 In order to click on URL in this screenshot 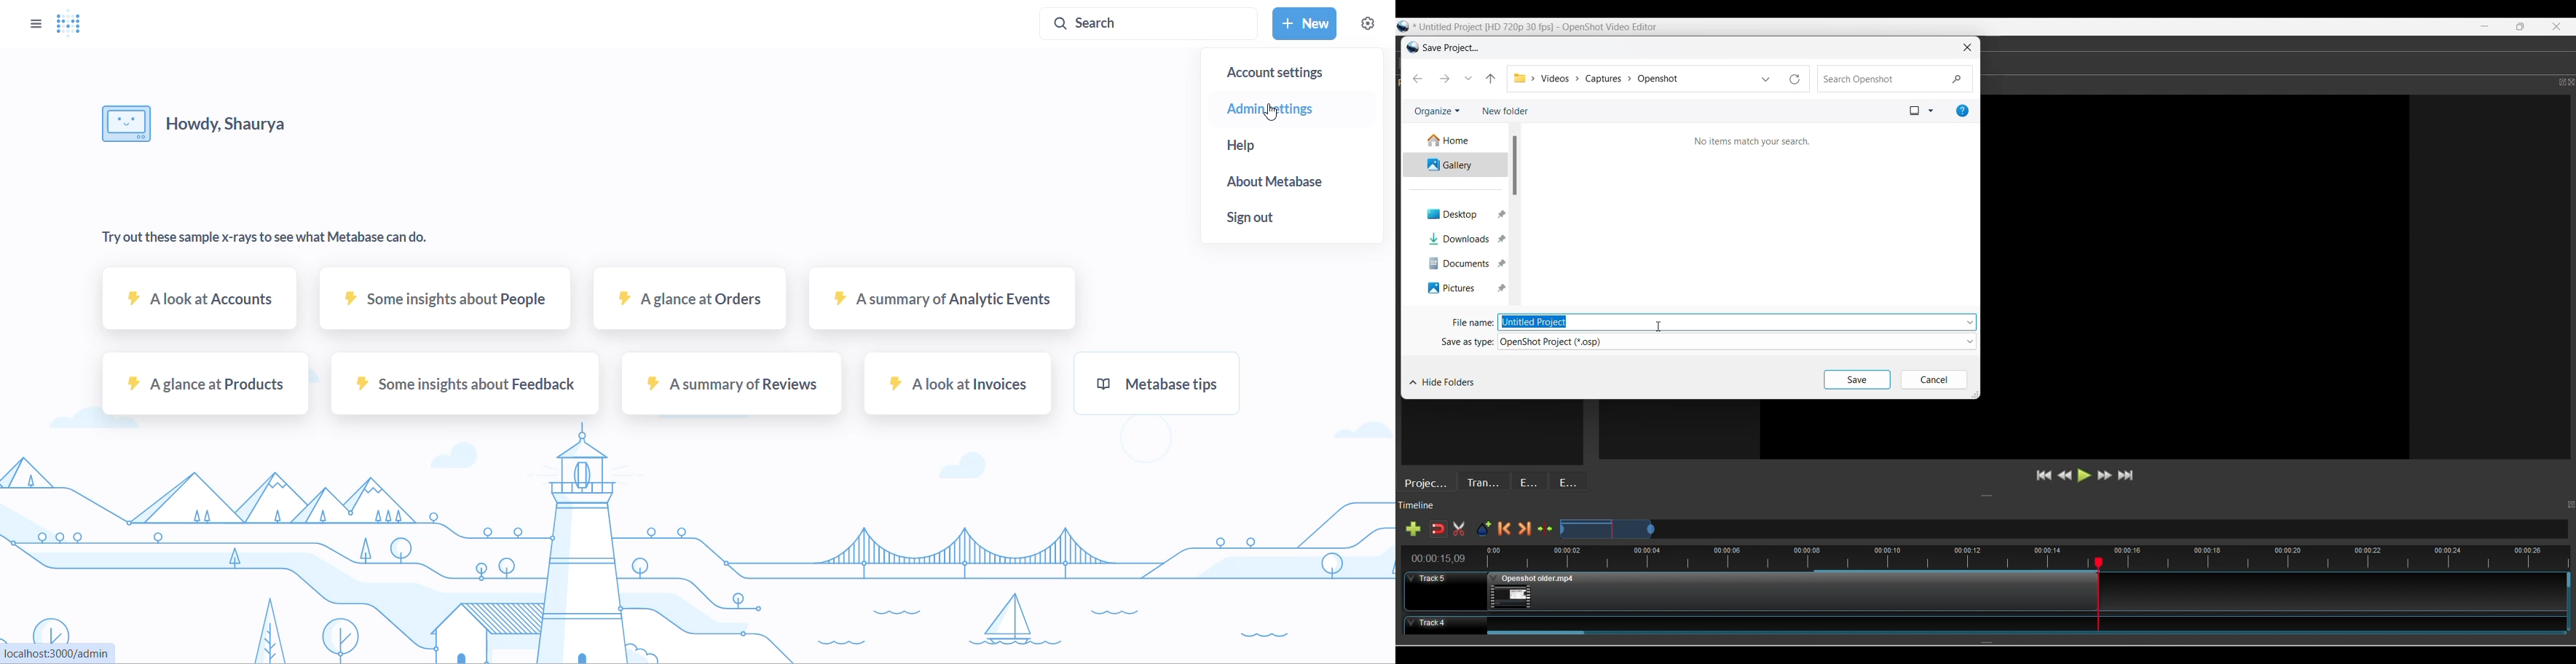, I will do `click(60, 656)`.